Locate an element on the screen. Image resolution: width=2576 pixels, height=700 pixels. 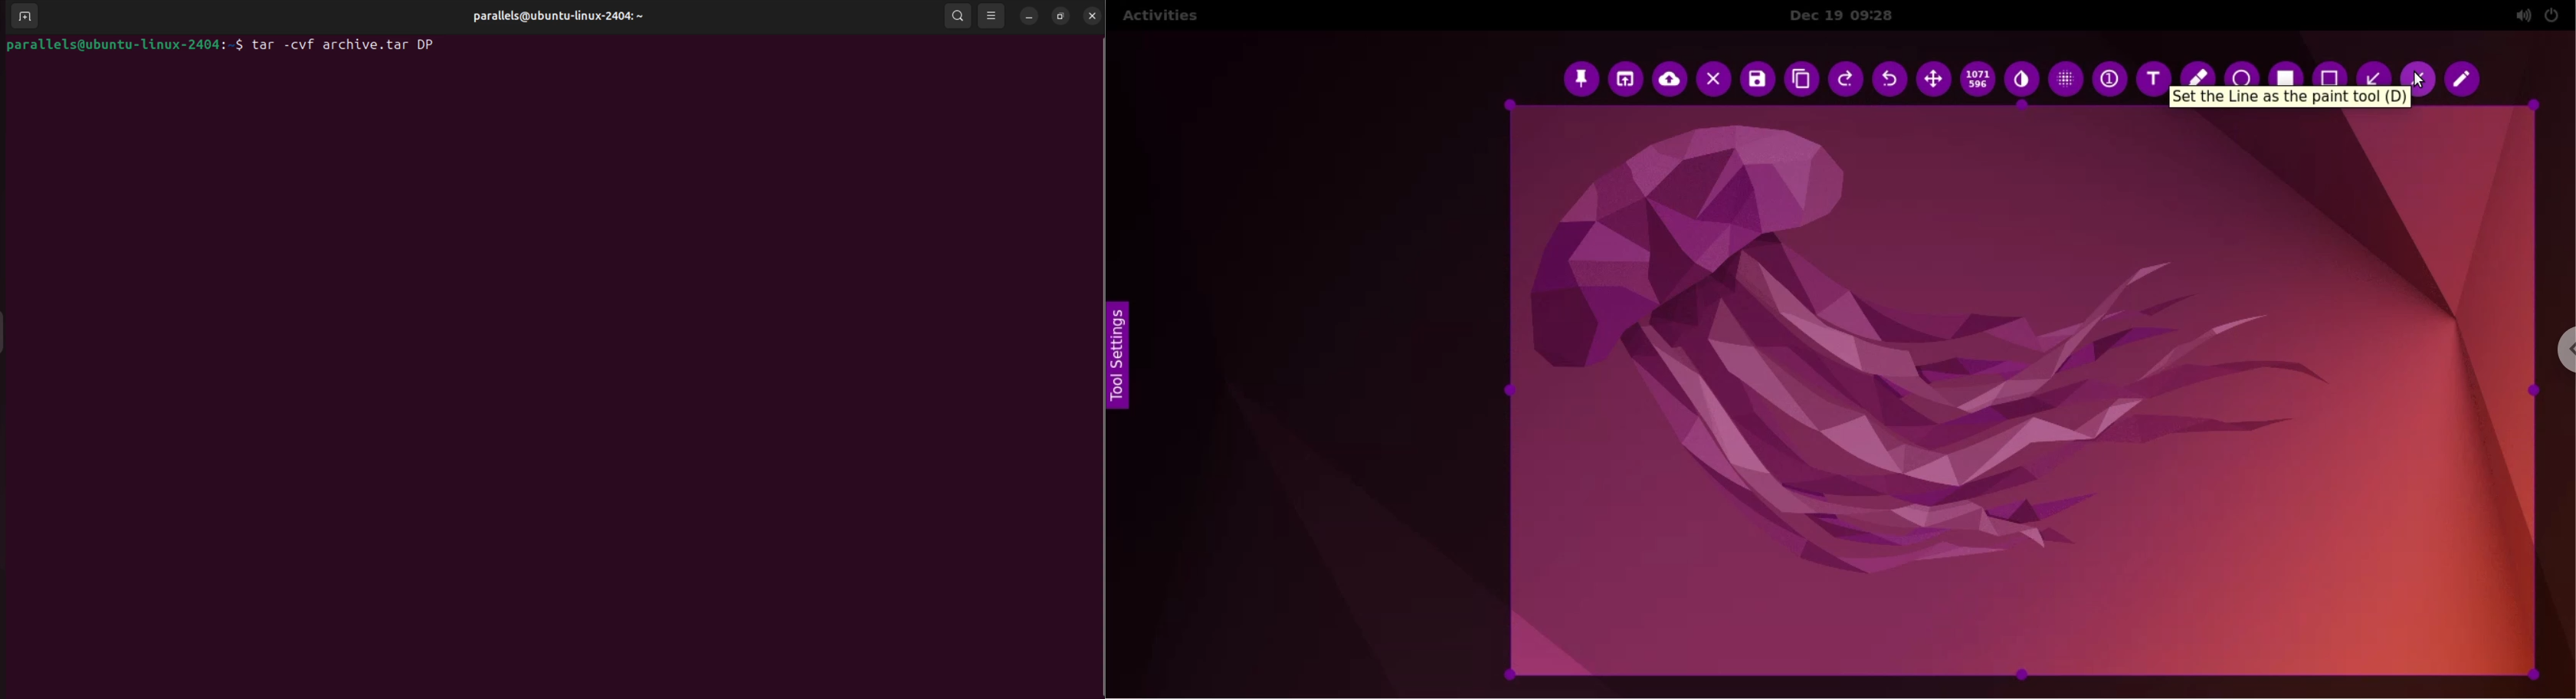
hover text is located at coordinates (2293, 97).